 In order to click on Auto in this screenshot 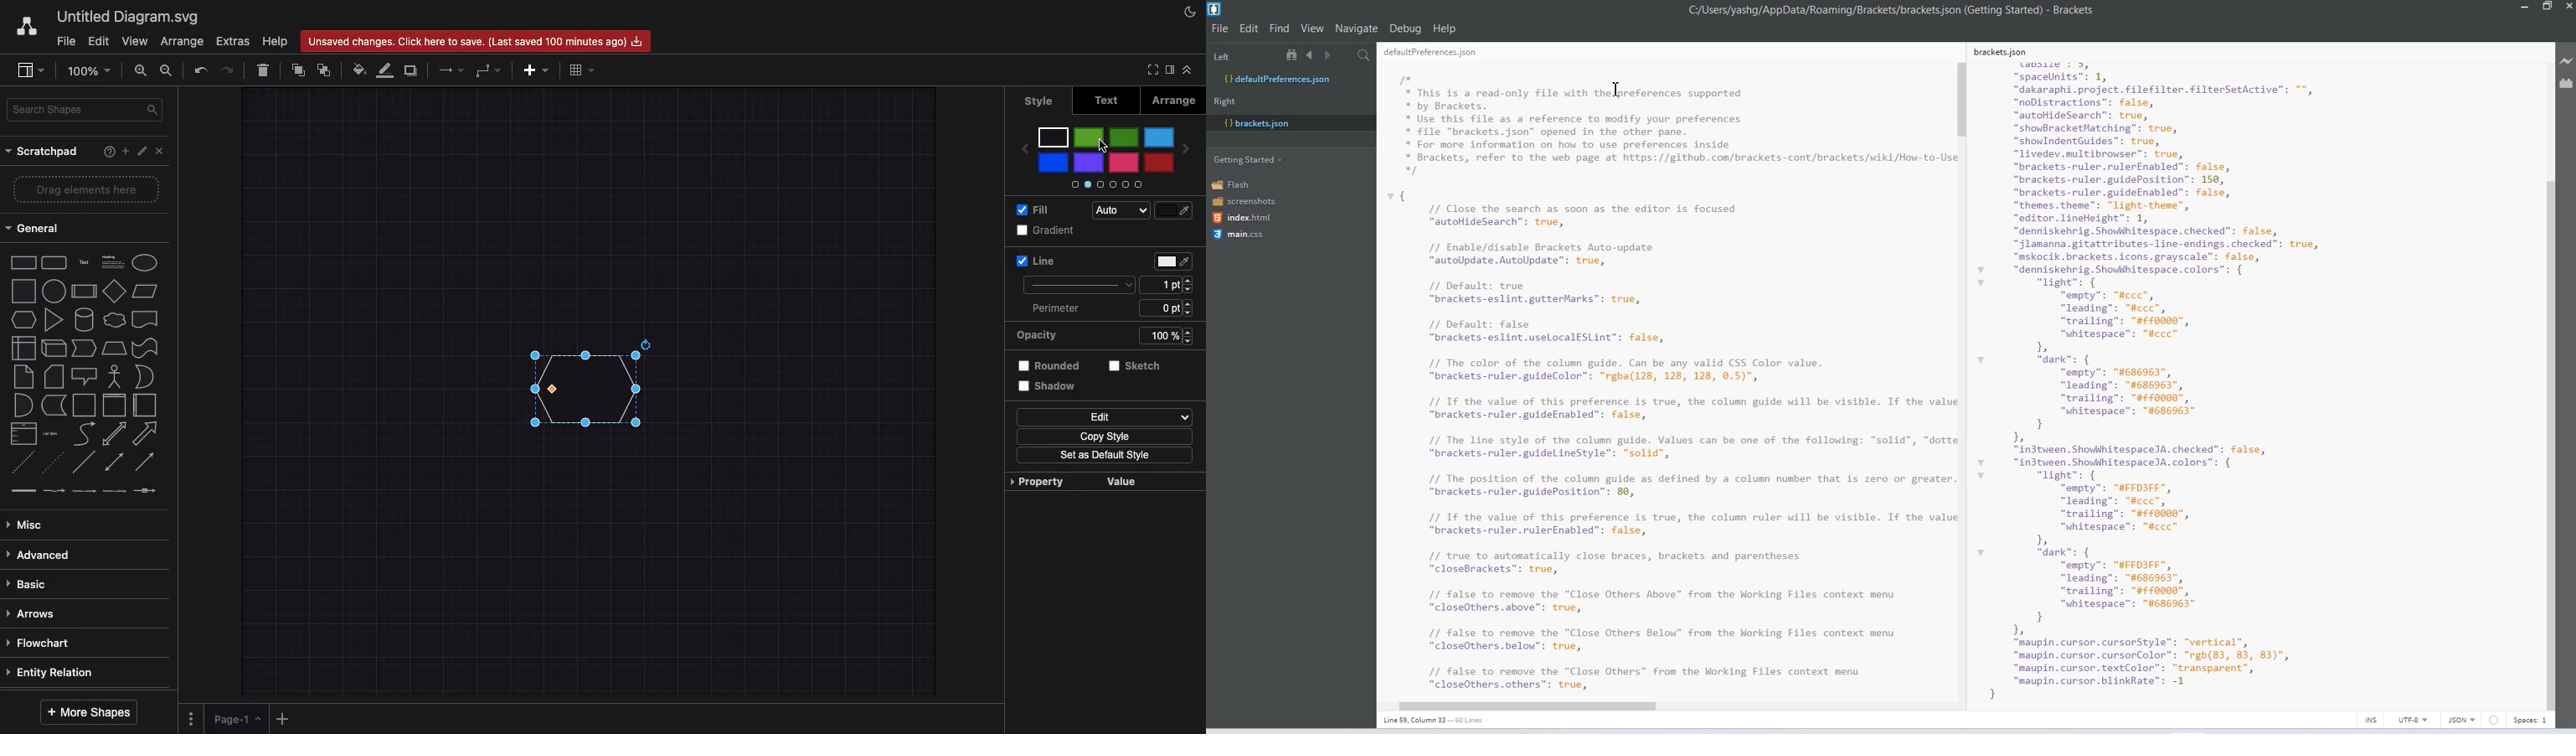, I will do `click(1122, 210)`.